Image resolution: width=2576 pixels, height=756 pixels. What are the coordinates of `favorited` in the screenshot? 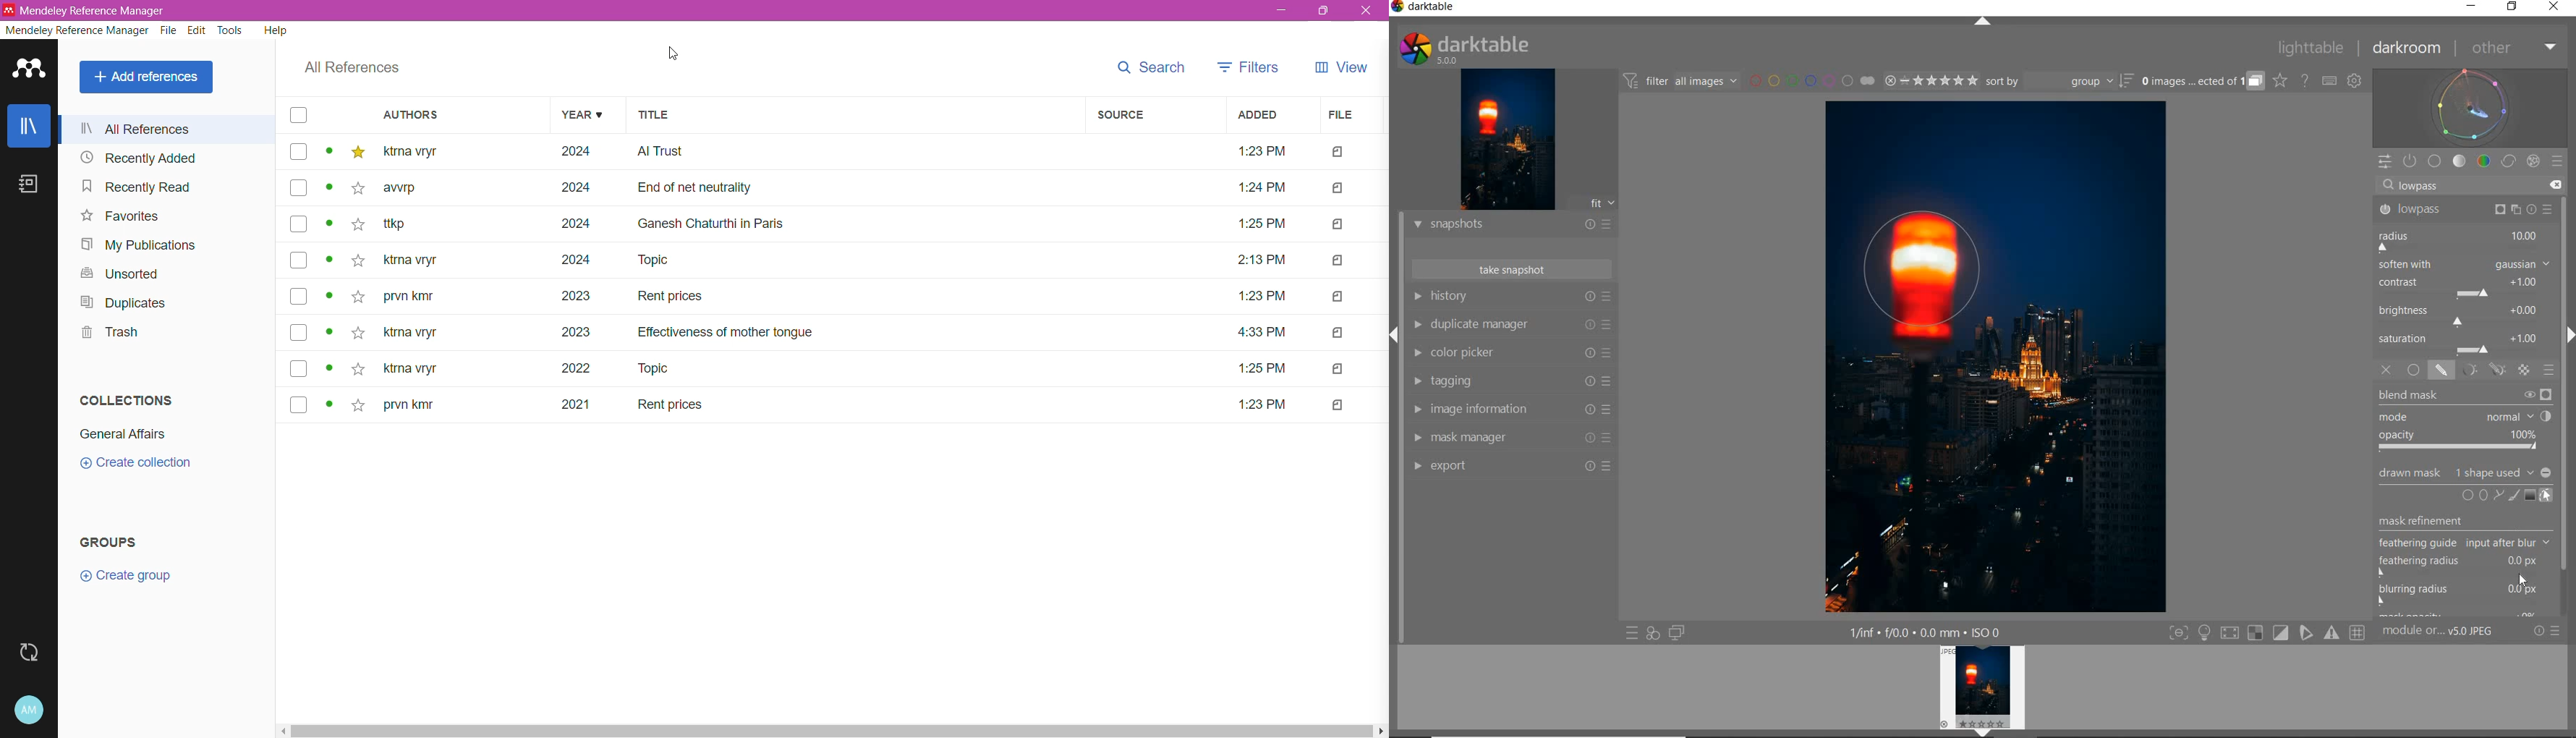 It's located at (358, 297).